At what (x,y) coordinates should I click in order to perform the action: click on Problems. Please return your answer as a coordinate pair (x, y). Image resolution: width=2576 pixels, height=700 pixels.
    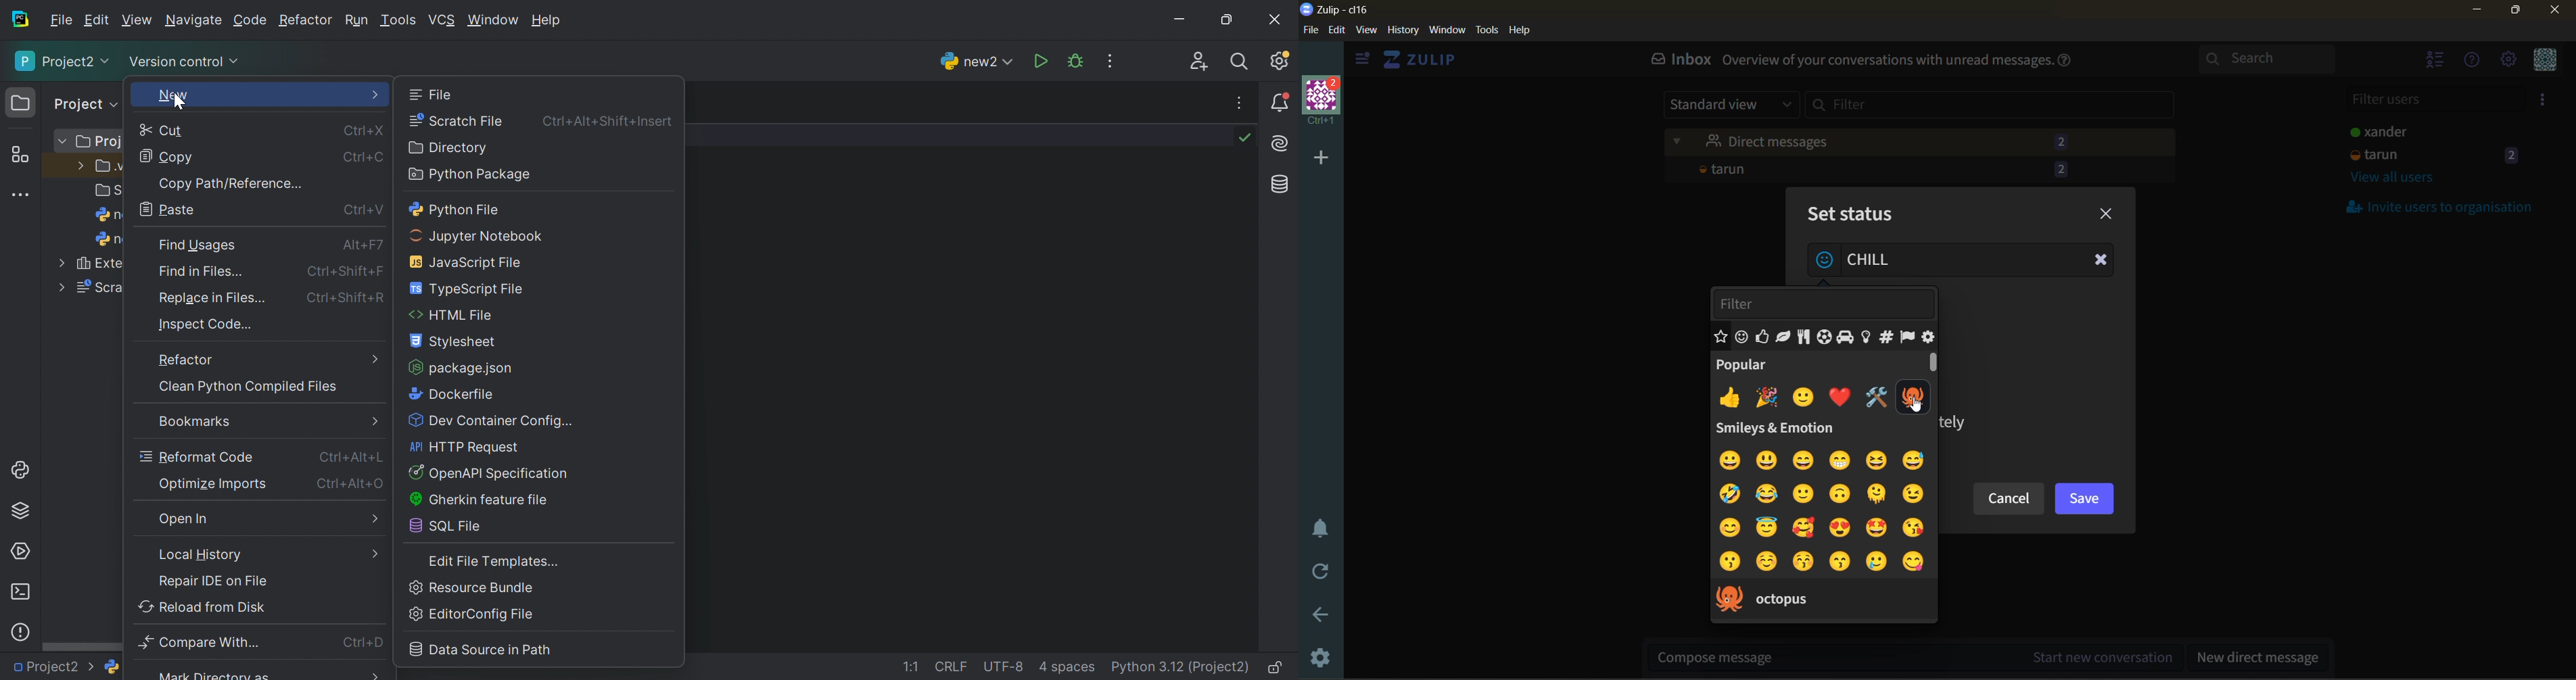
    Looking at the image, I should click on (22, 633).